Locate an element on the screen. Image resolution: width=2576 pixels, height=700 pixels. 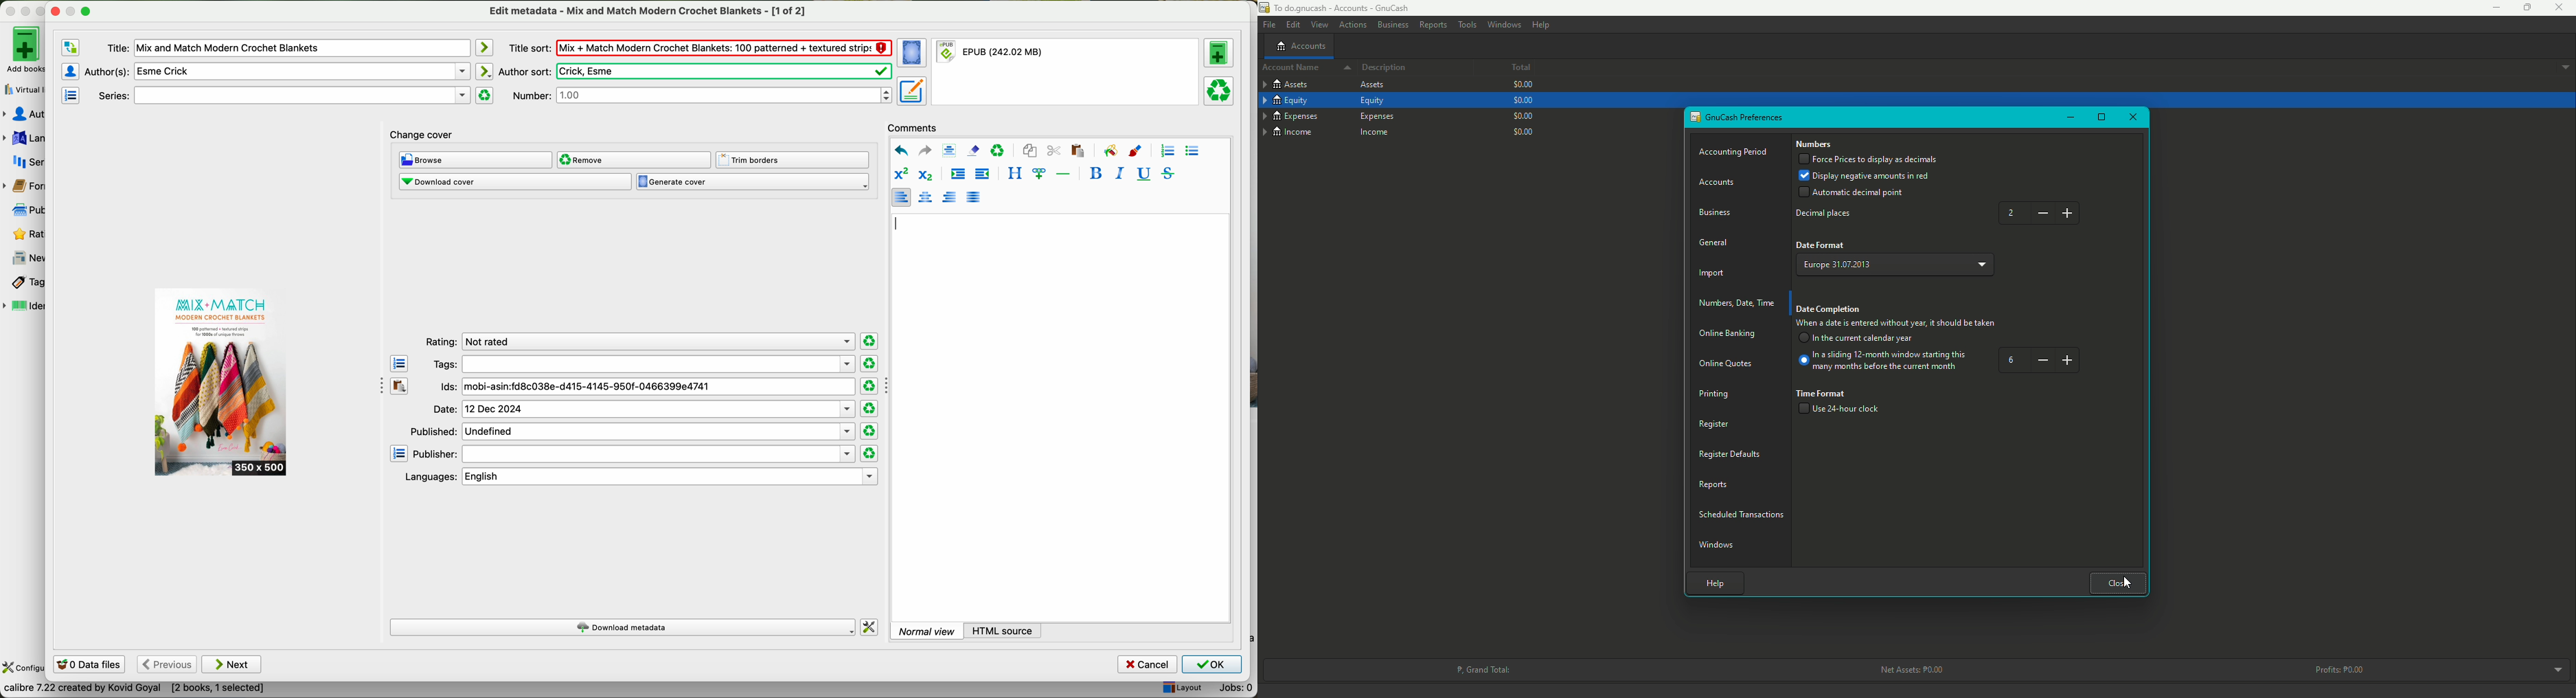
series is located at coordinates (282, 96).